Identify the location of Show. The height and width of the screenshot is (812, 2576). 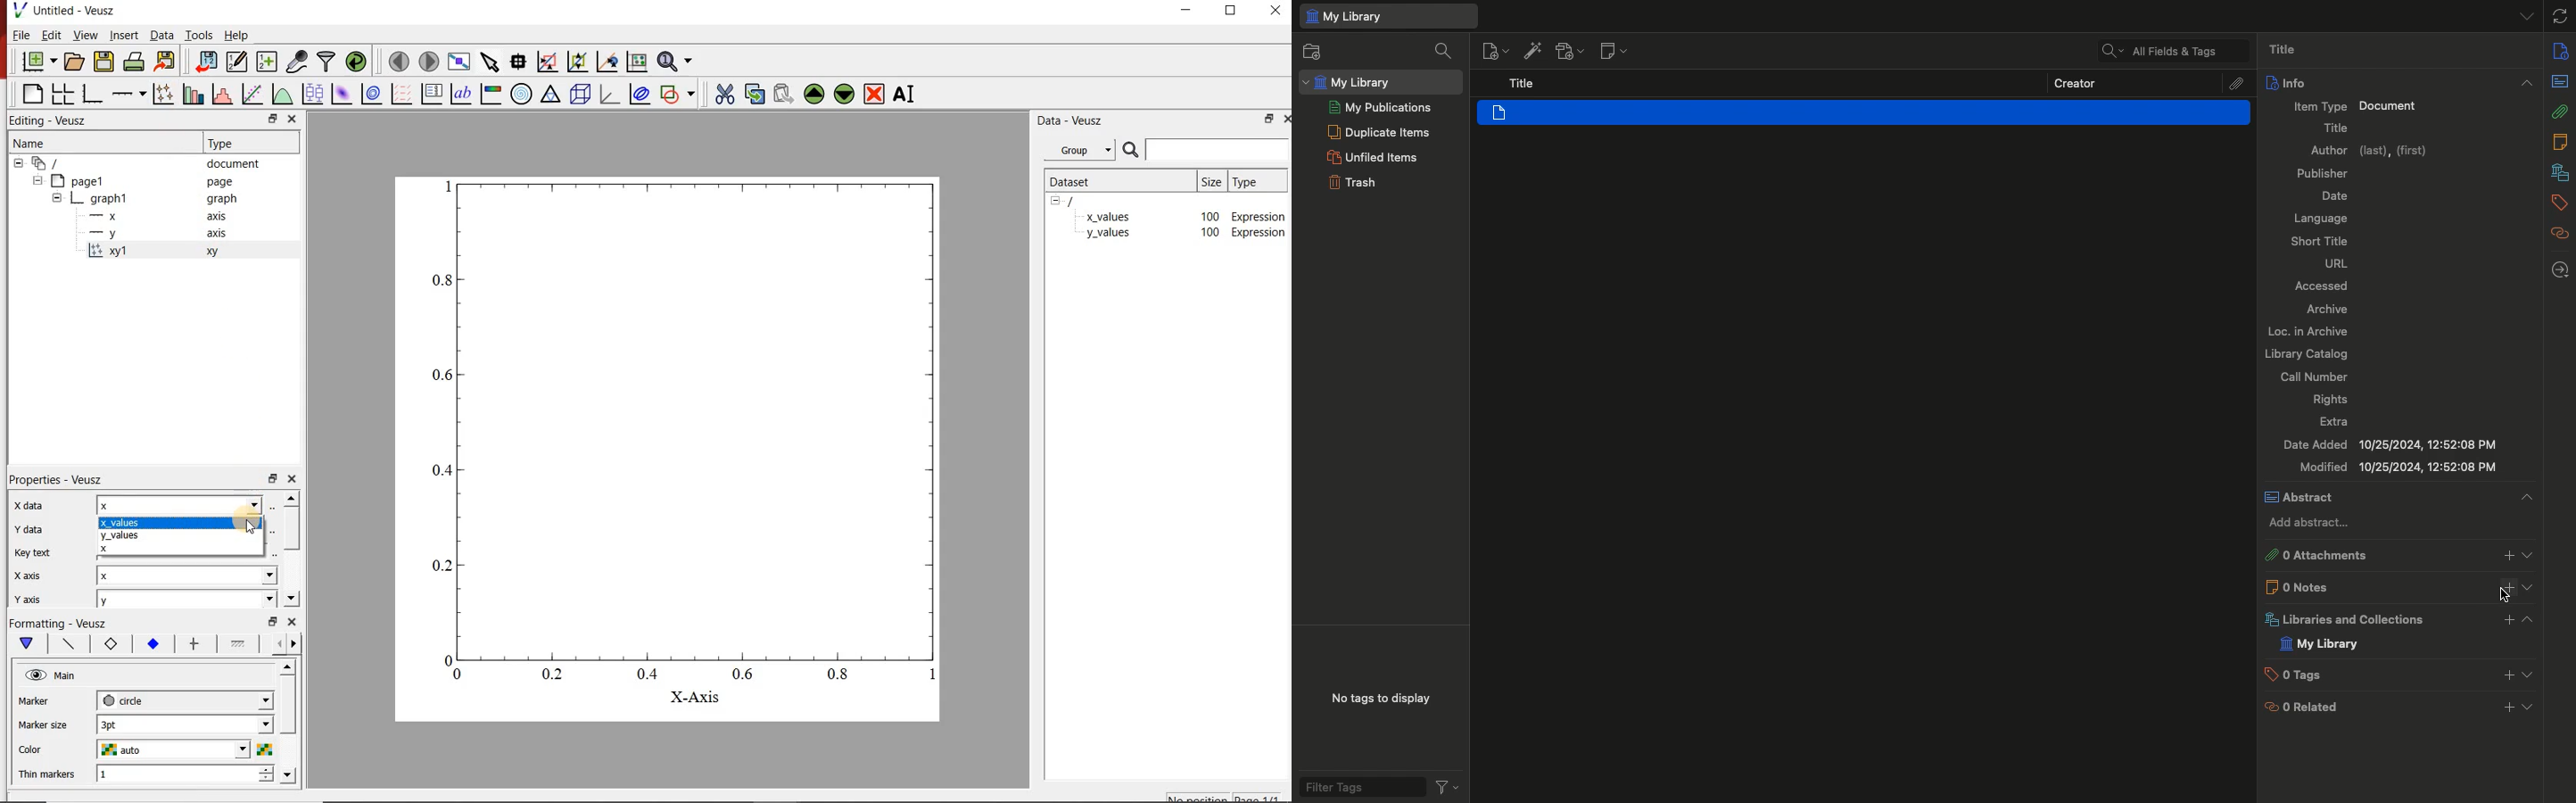
(2531, 704).